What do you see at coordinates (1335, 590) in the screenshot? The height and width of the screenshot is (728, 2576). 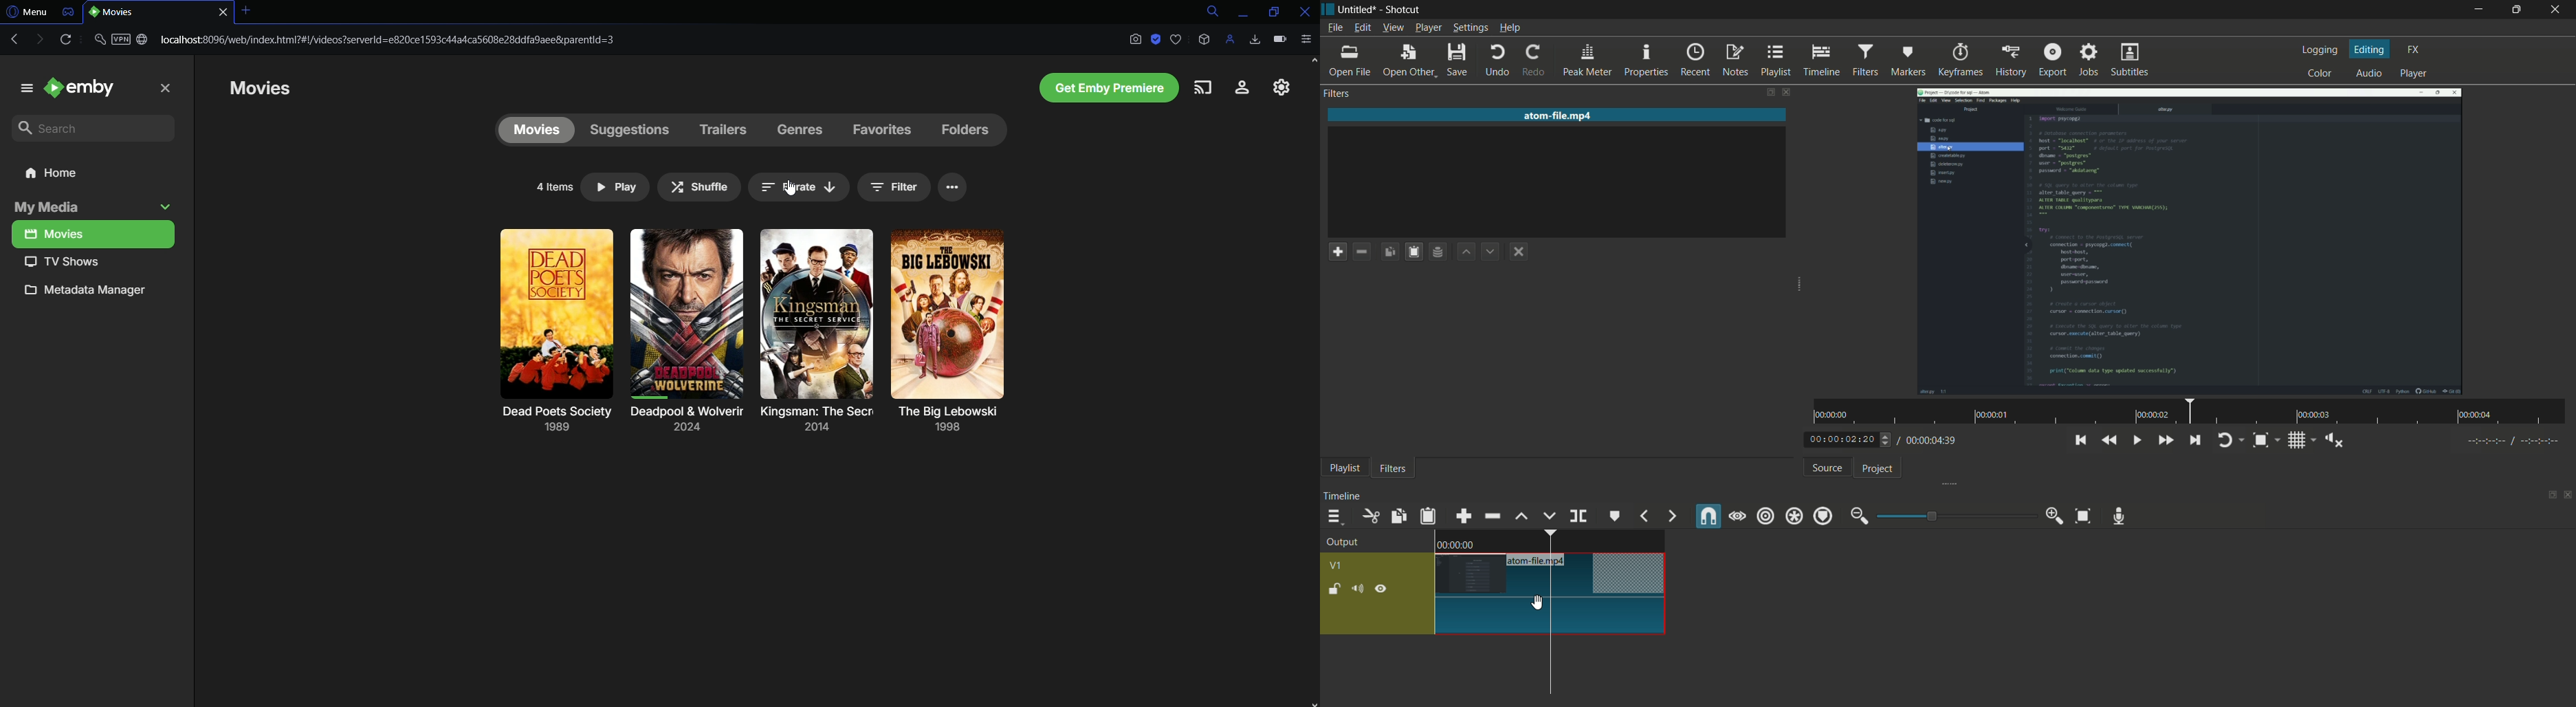 I see `lock` at bounding box center [1335, 590].